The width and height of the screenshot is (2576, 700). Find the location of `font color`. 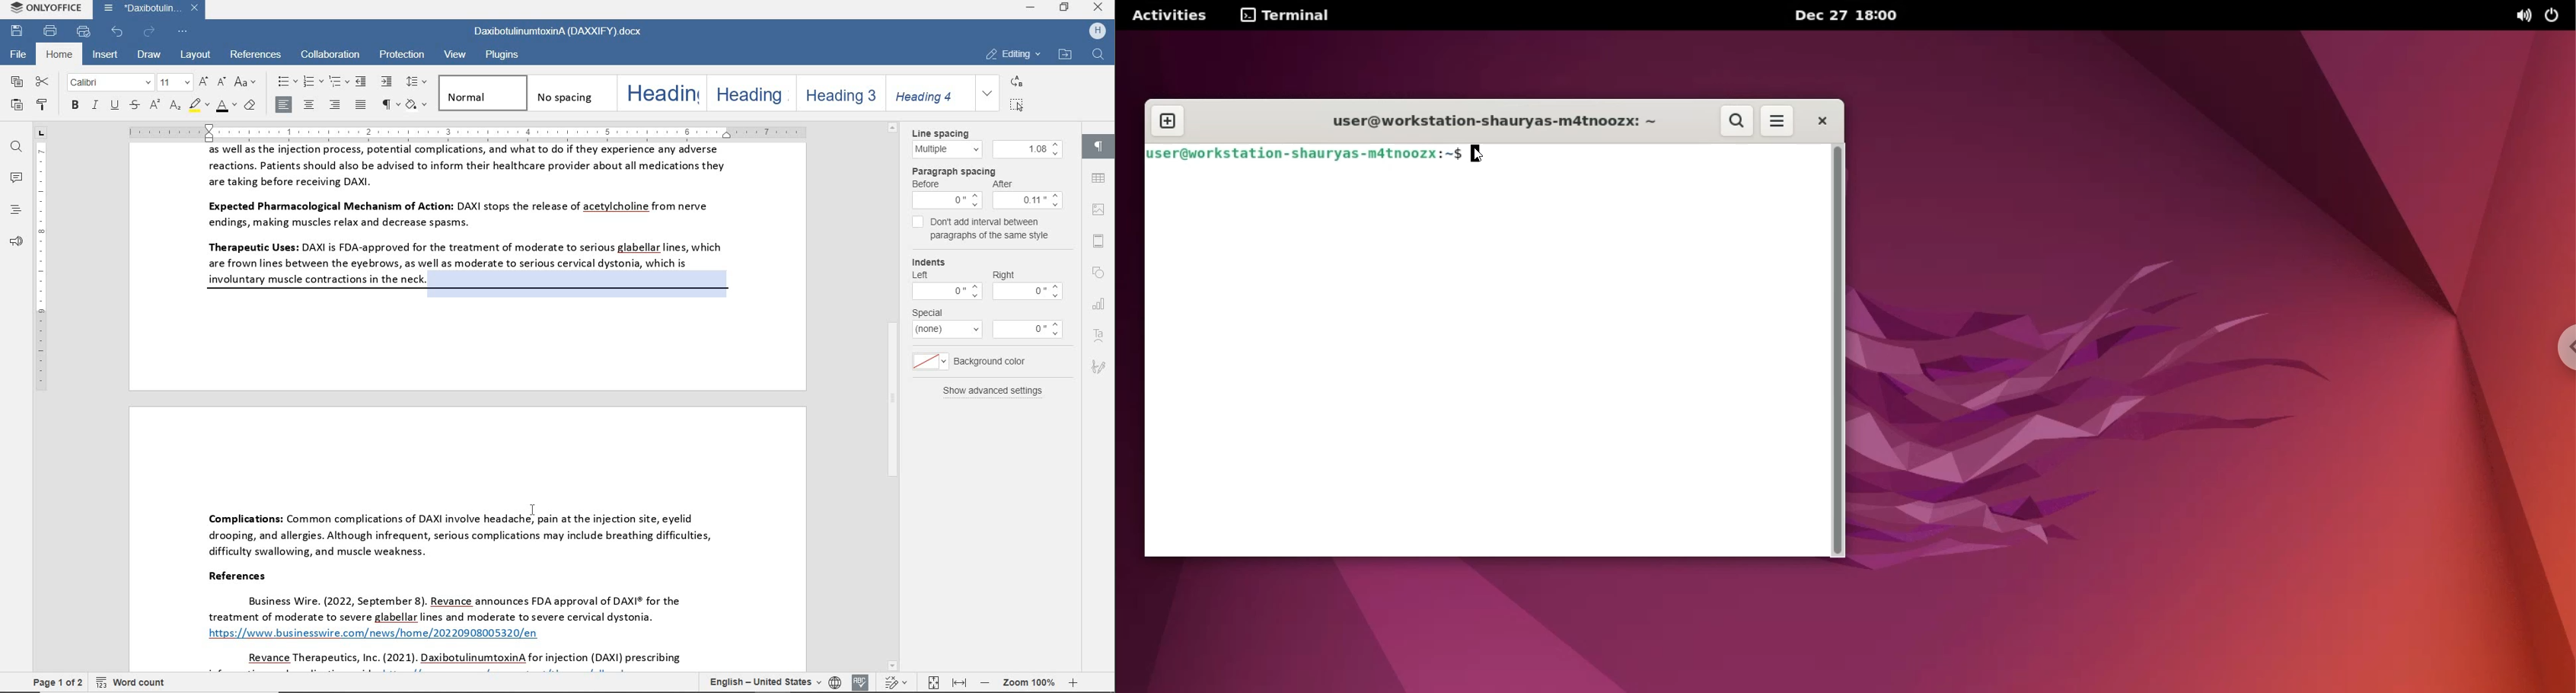

font color is located at coordinates (226, 108).